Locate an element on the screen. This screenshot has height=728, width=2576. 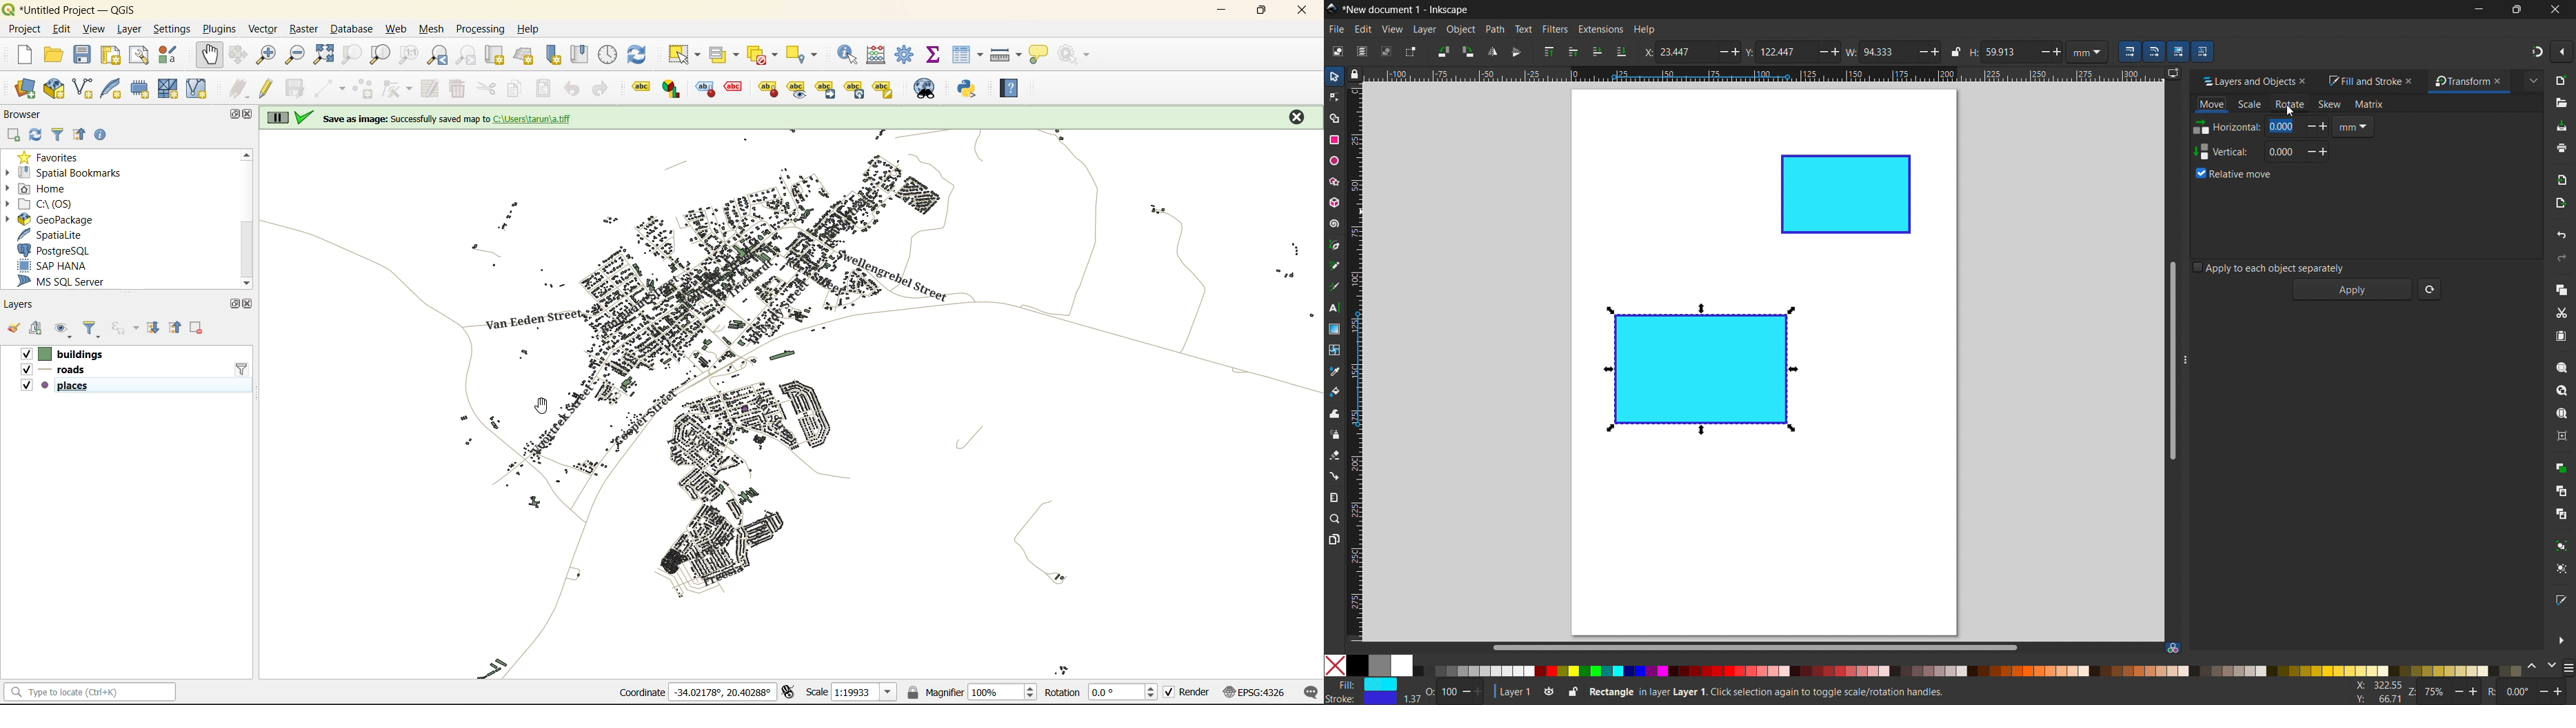
new 3d map view is located at coordinates (524, 54).